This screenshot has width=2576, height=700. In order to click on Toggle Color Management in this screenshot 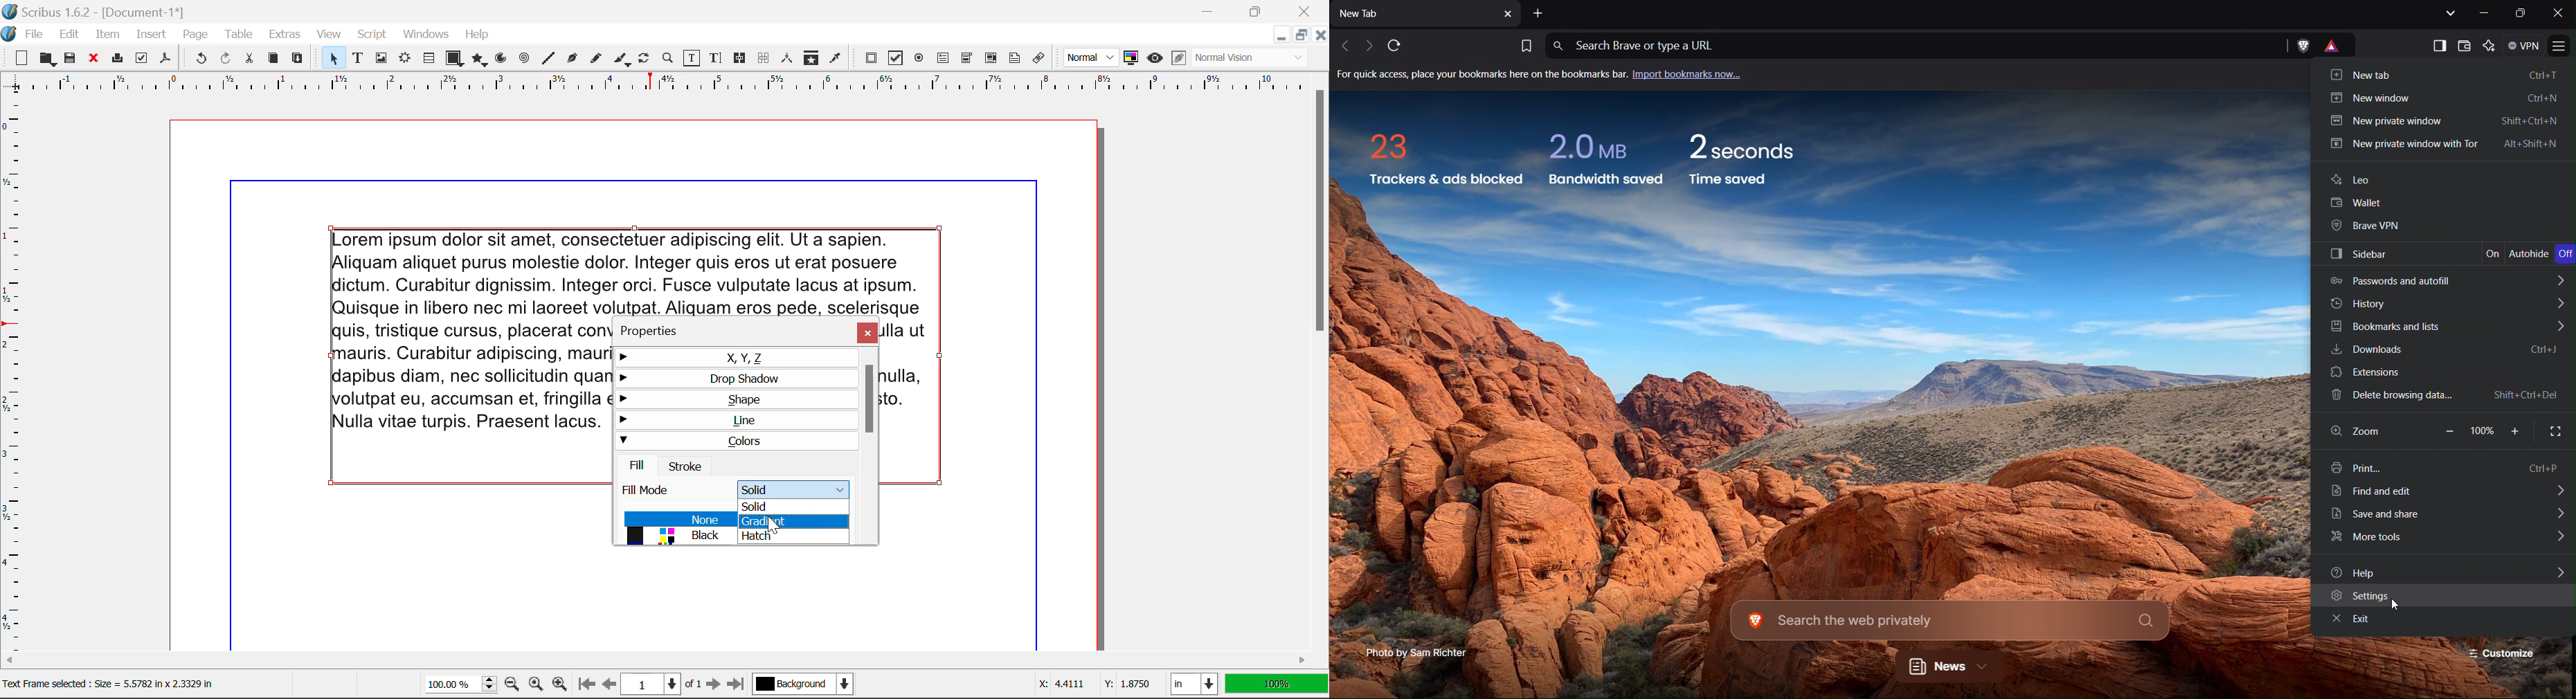, I will do `click(1131, 58)`.